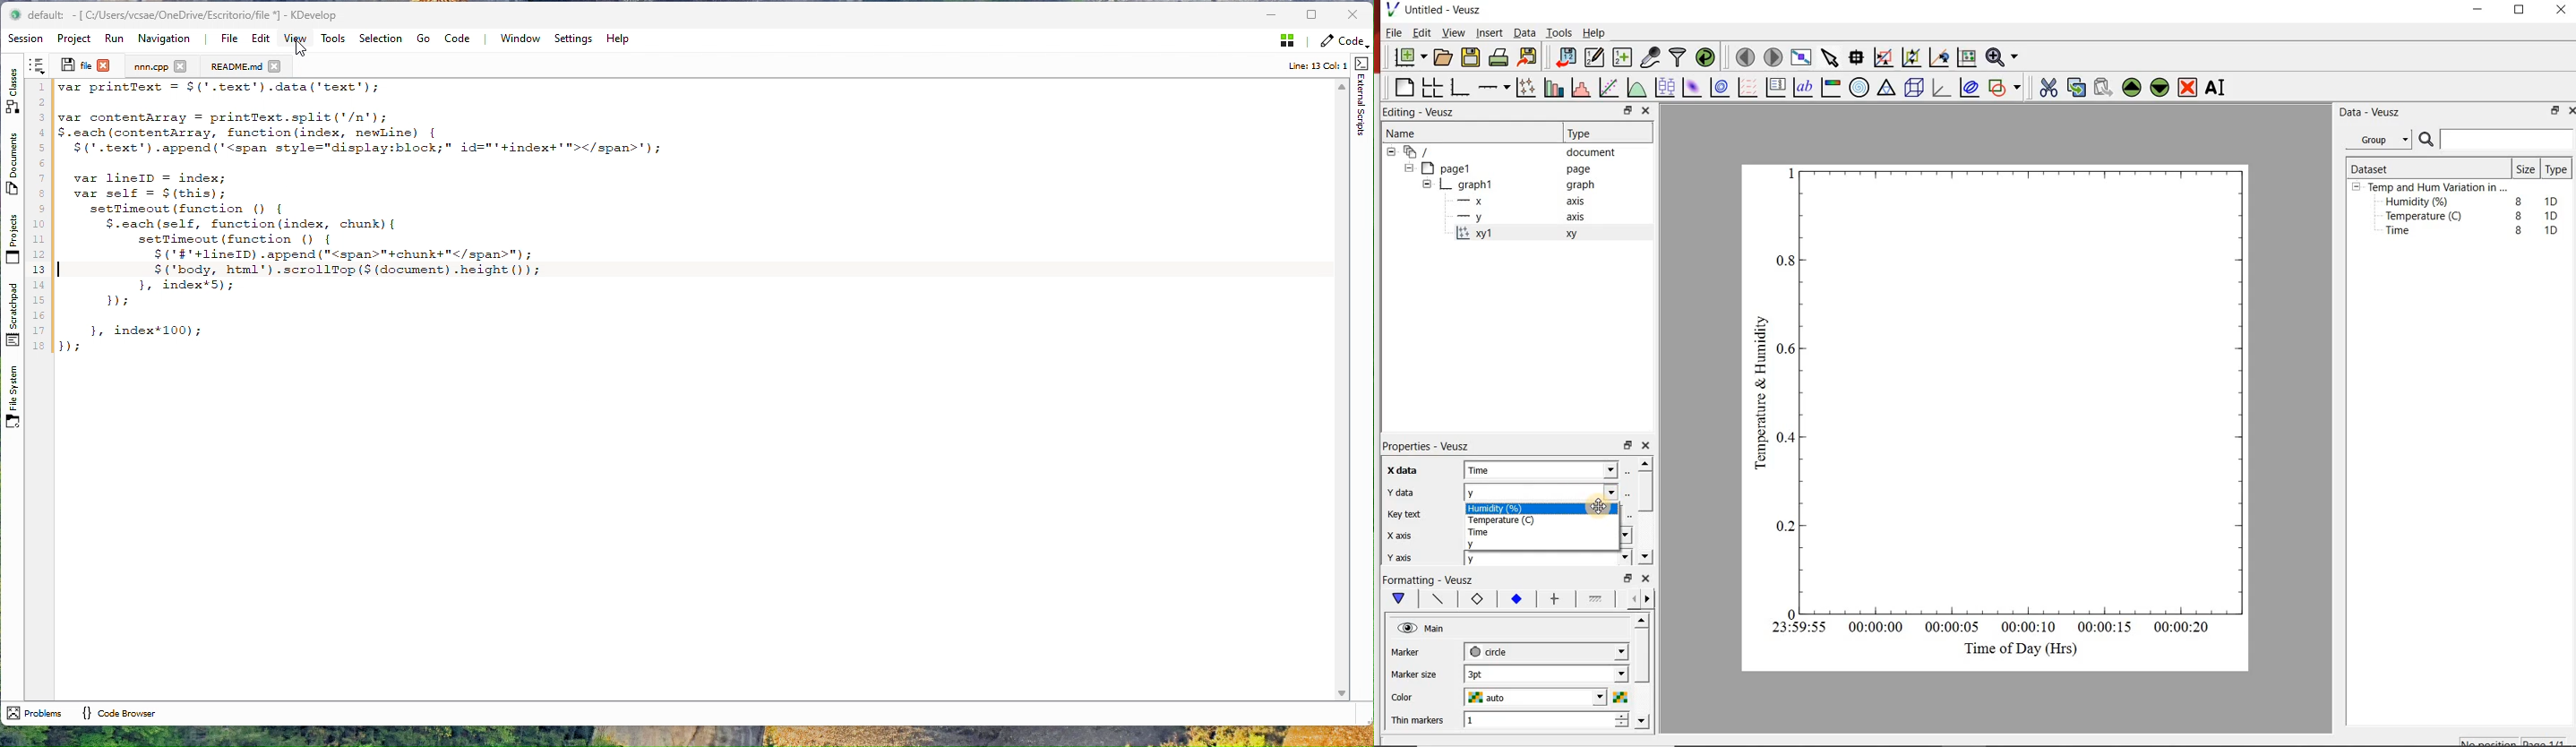 The width and height of the screenshot is (2576, 756). What do you see at coordinates (1431, 581) in the screenshot?
I see `Formatting - Veusz` at bounding box center [1431, 581].